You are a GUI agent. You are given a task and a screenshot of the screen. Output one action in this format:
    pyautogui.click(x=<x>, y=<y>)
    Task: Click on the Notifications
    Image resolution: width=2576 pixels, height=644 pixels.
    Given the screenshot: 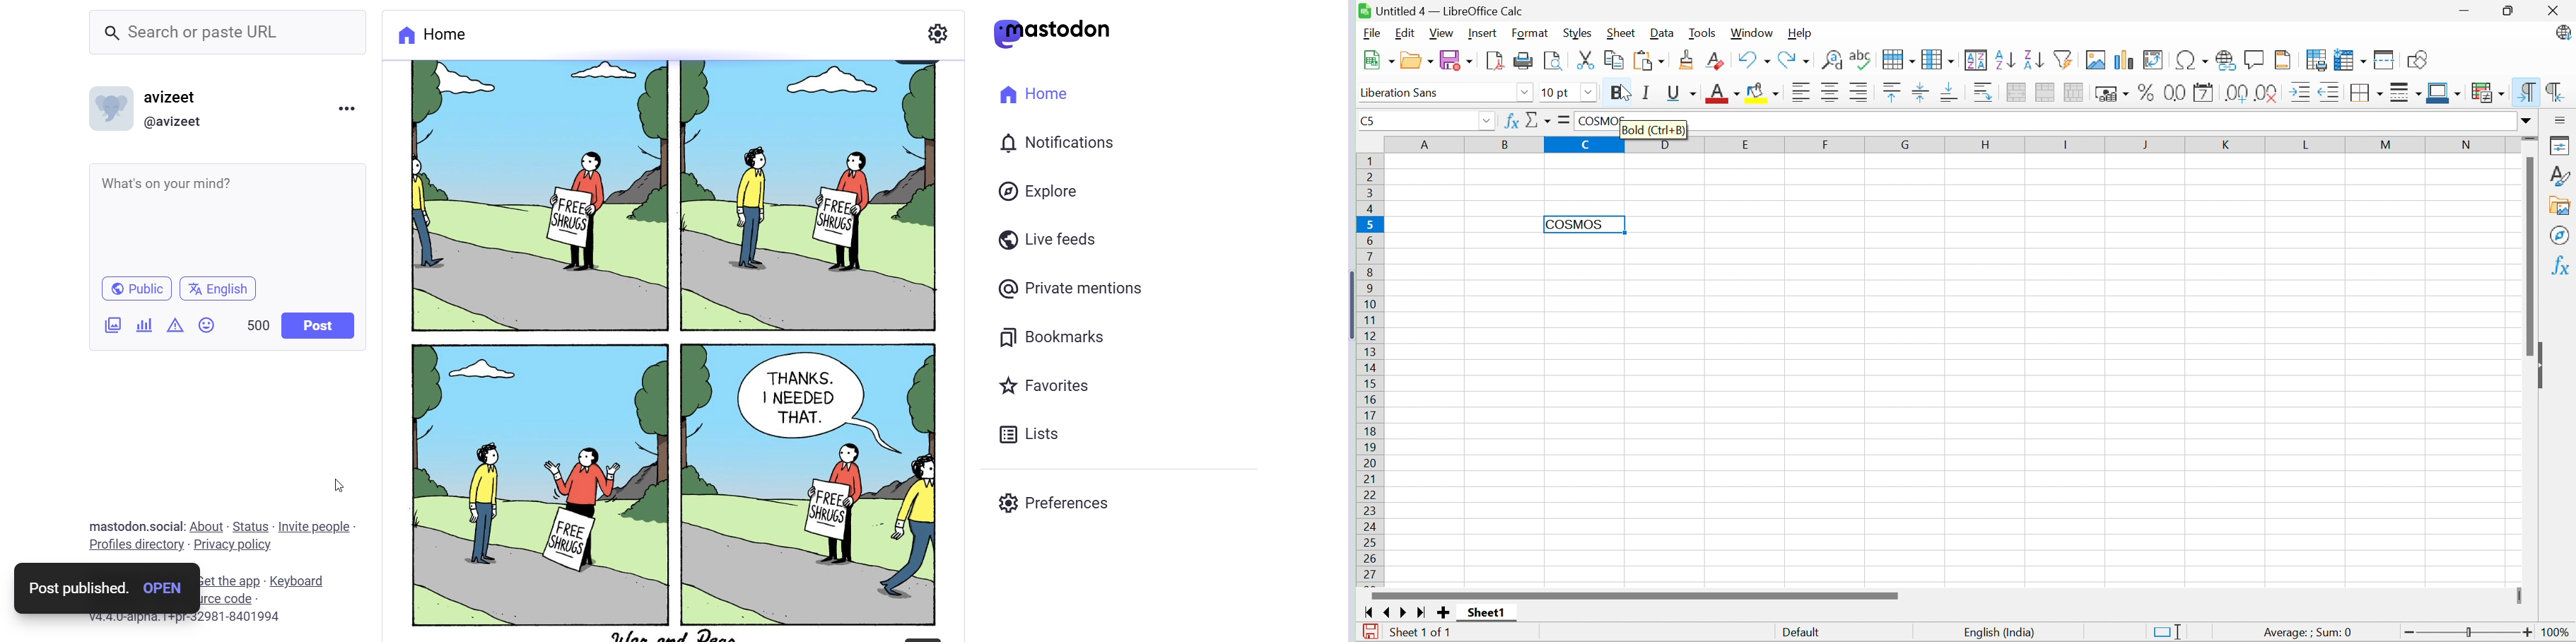 What is the action you would take?
    pyautogui.click(x=1059, y=143)
    